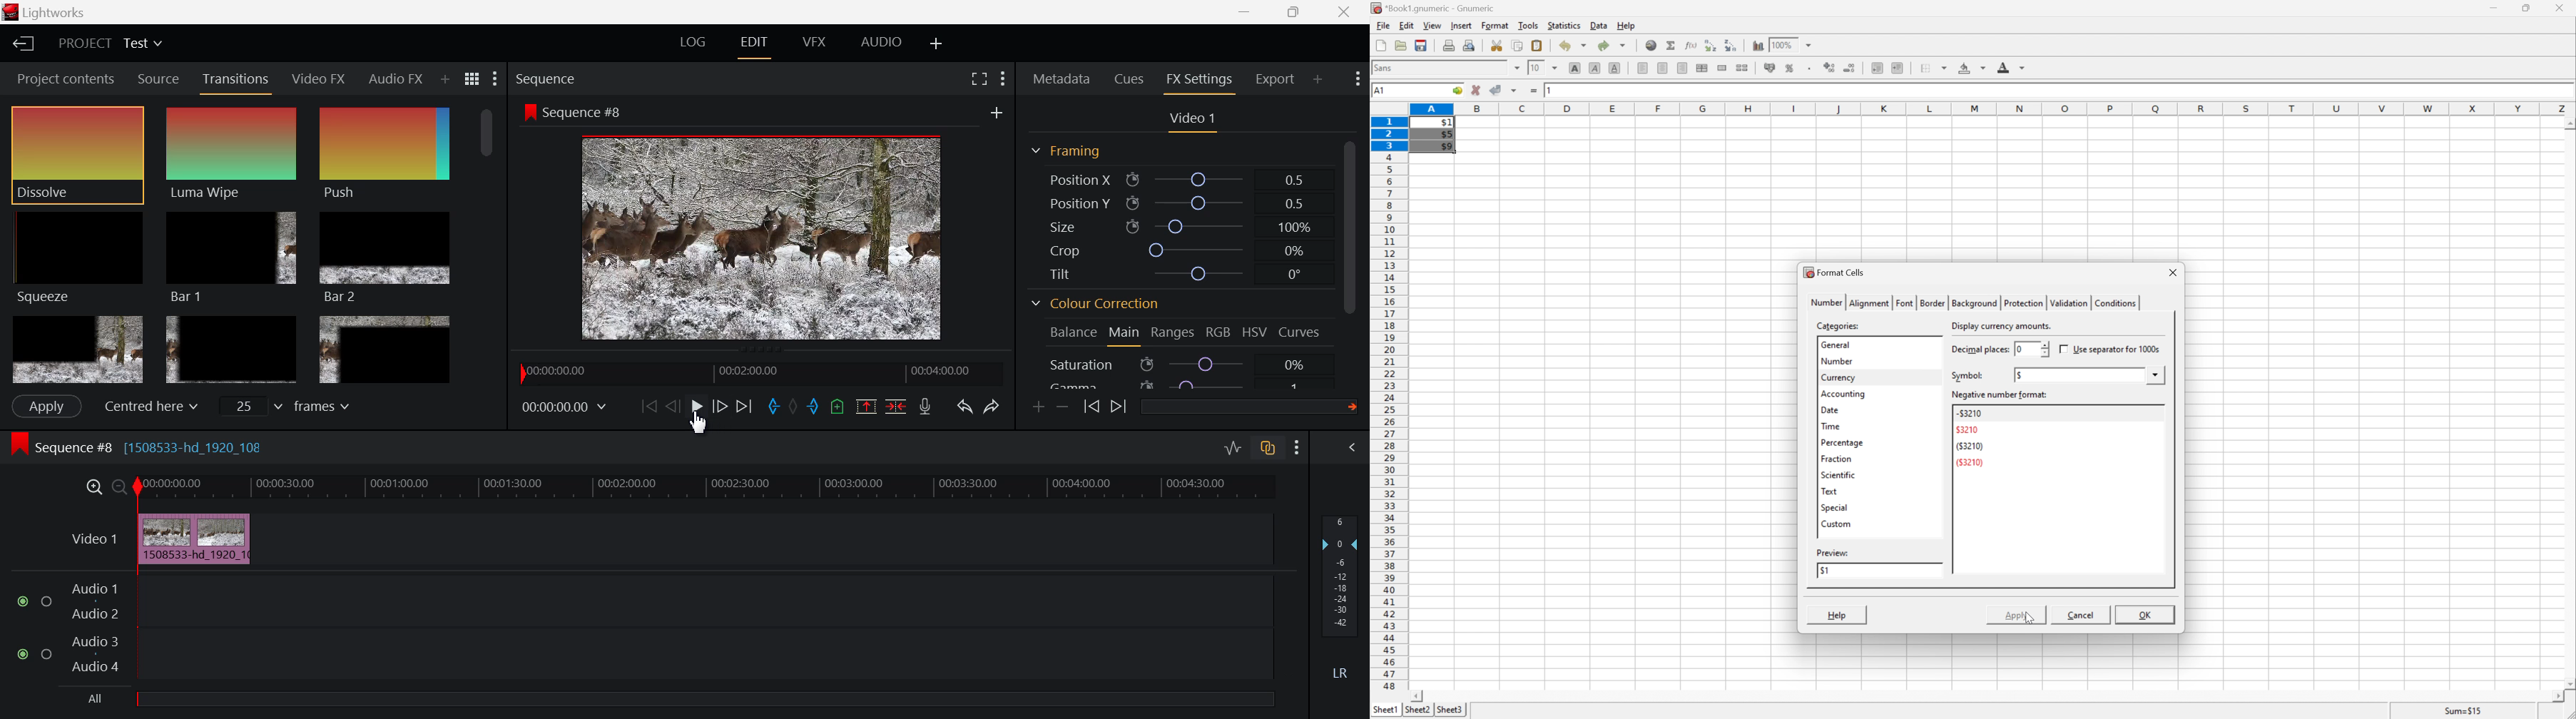  I want to click on insert chart, so click(1757, 44).